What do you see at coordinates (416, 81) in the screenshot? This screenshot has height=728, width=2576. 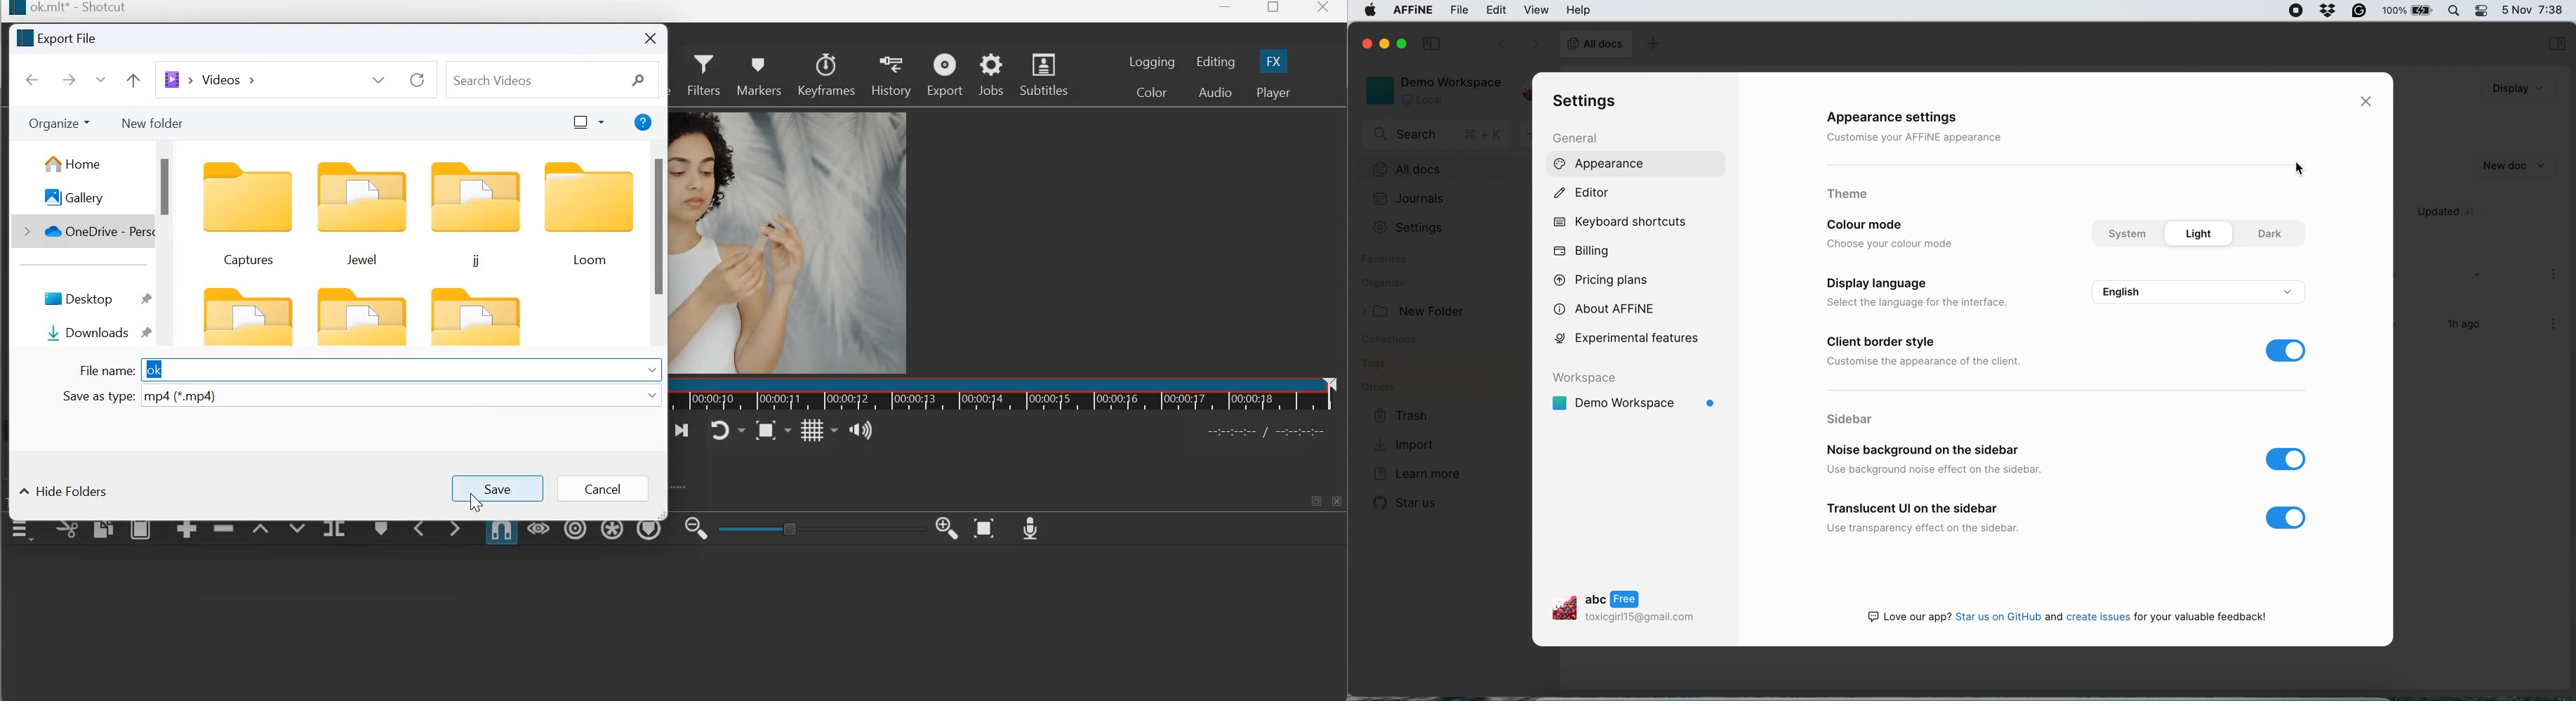 I see `refresh` at bounding box center [416, 81].